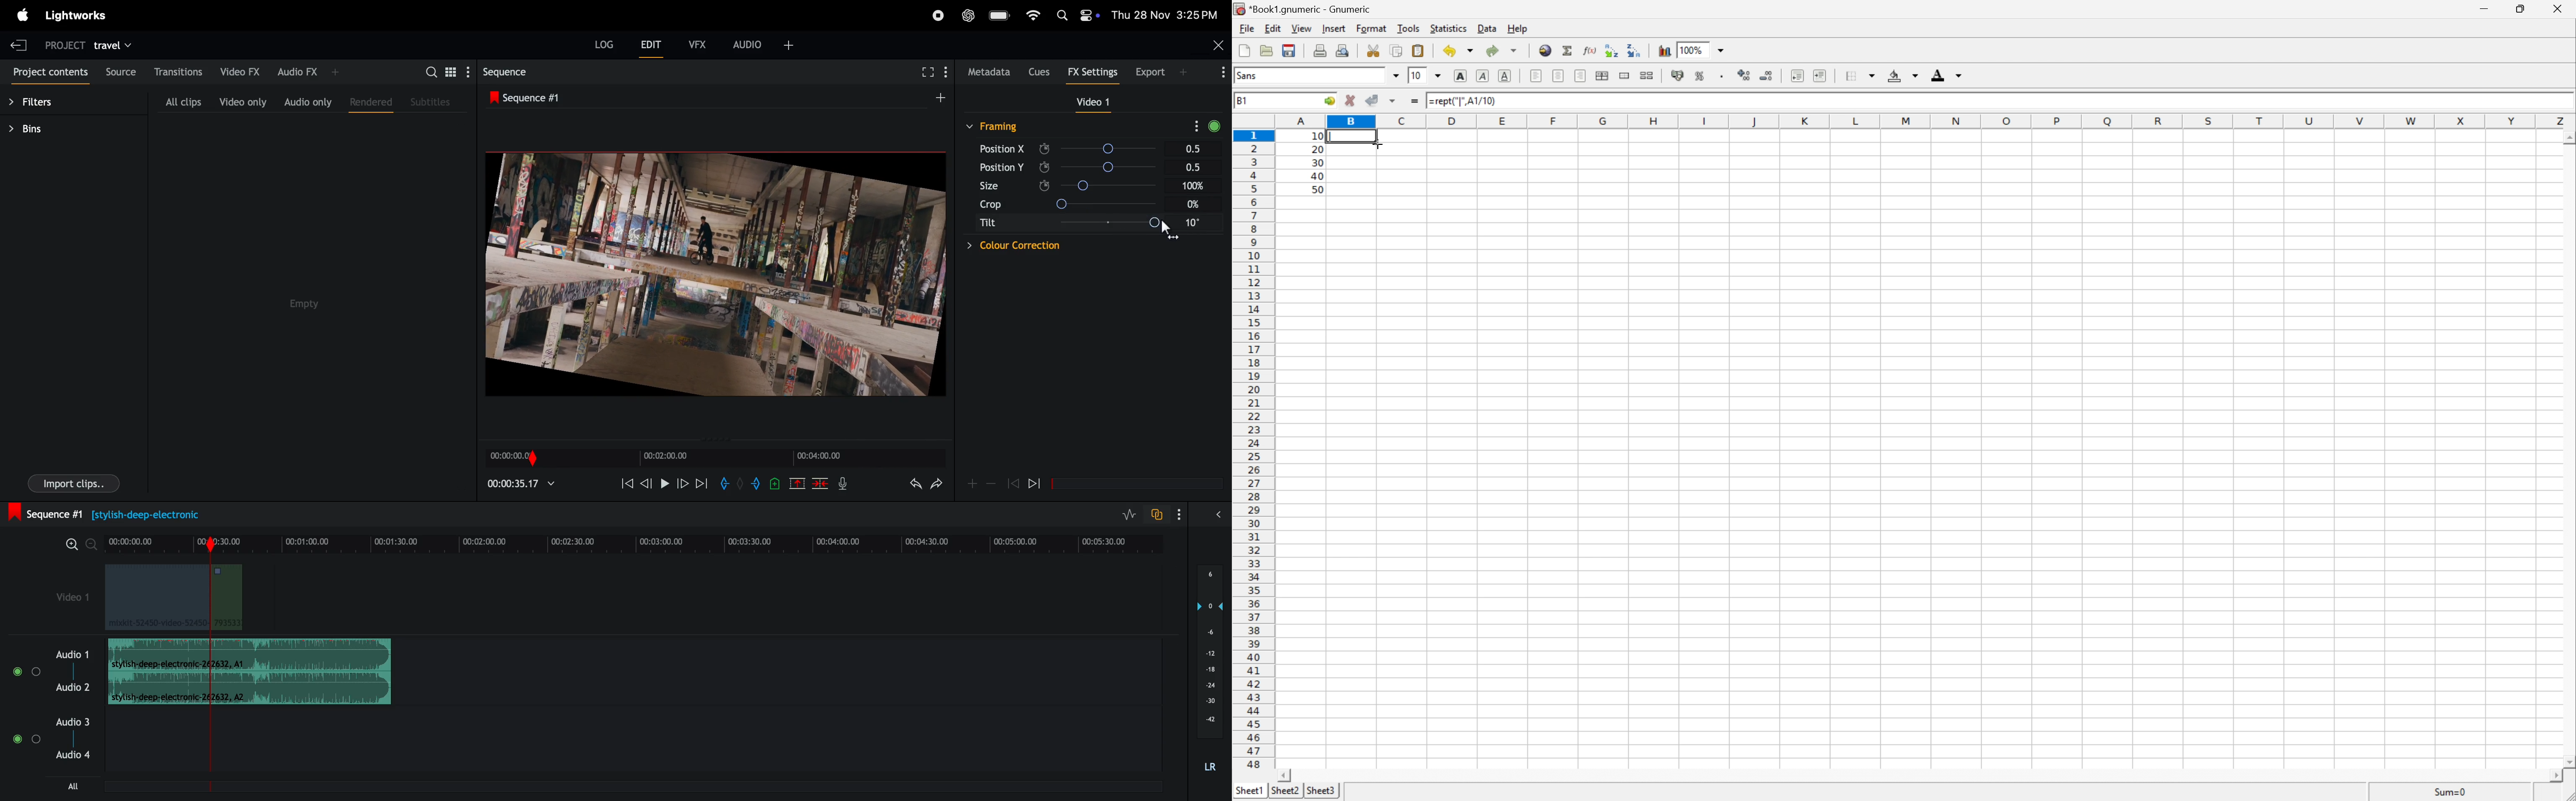 This screenshot has height=812, width=2576. What do you see at coordinates (1284, 775) in the screenshot?
I see `Scroll Left` at bounding box center [1284, 775].